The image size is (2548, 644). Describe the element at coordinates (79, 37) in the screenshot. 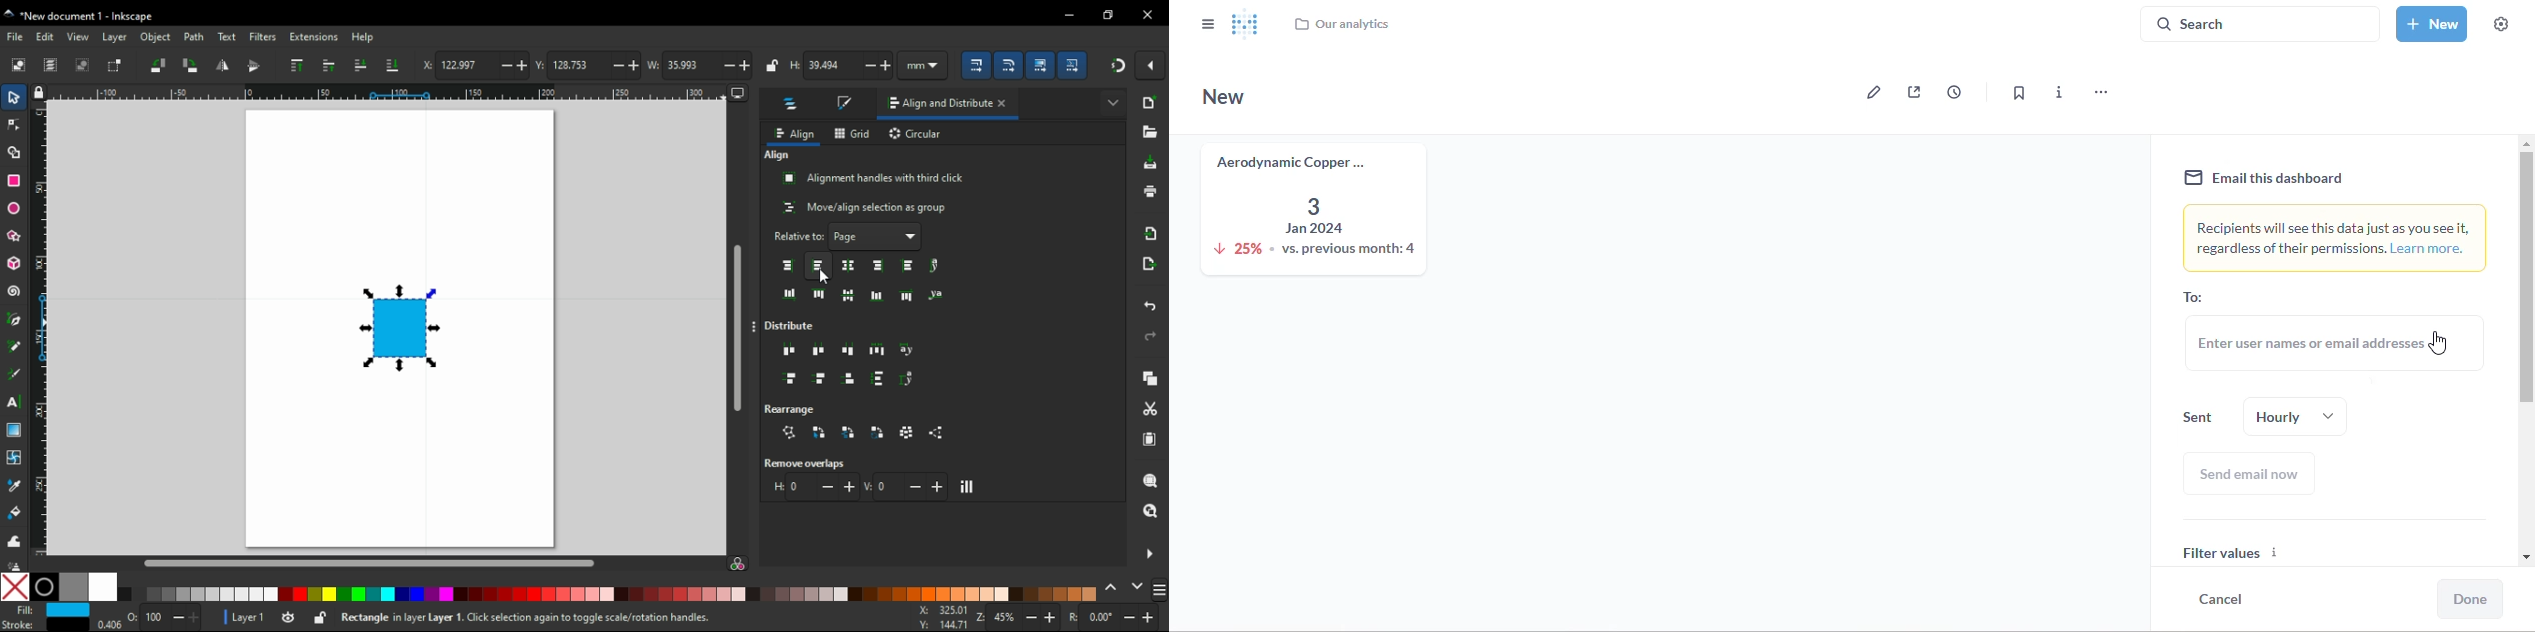

I see `view` at that location.